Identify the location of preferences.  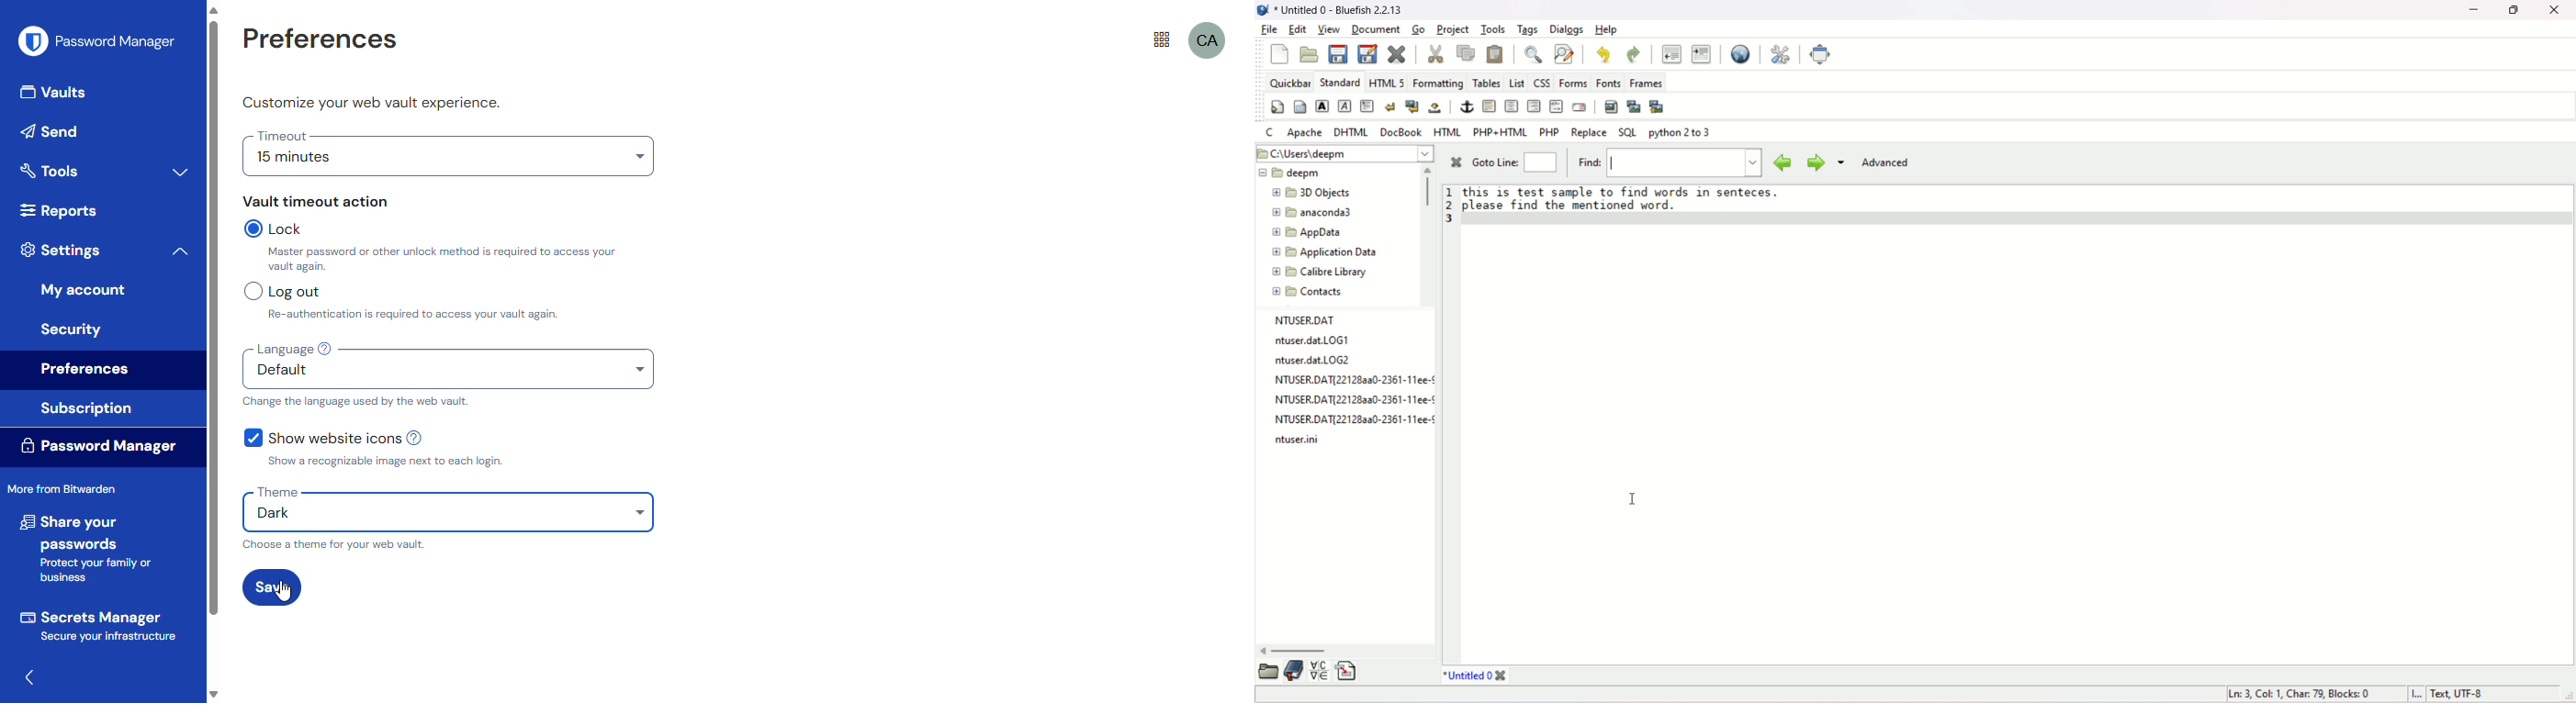
(319, 40).